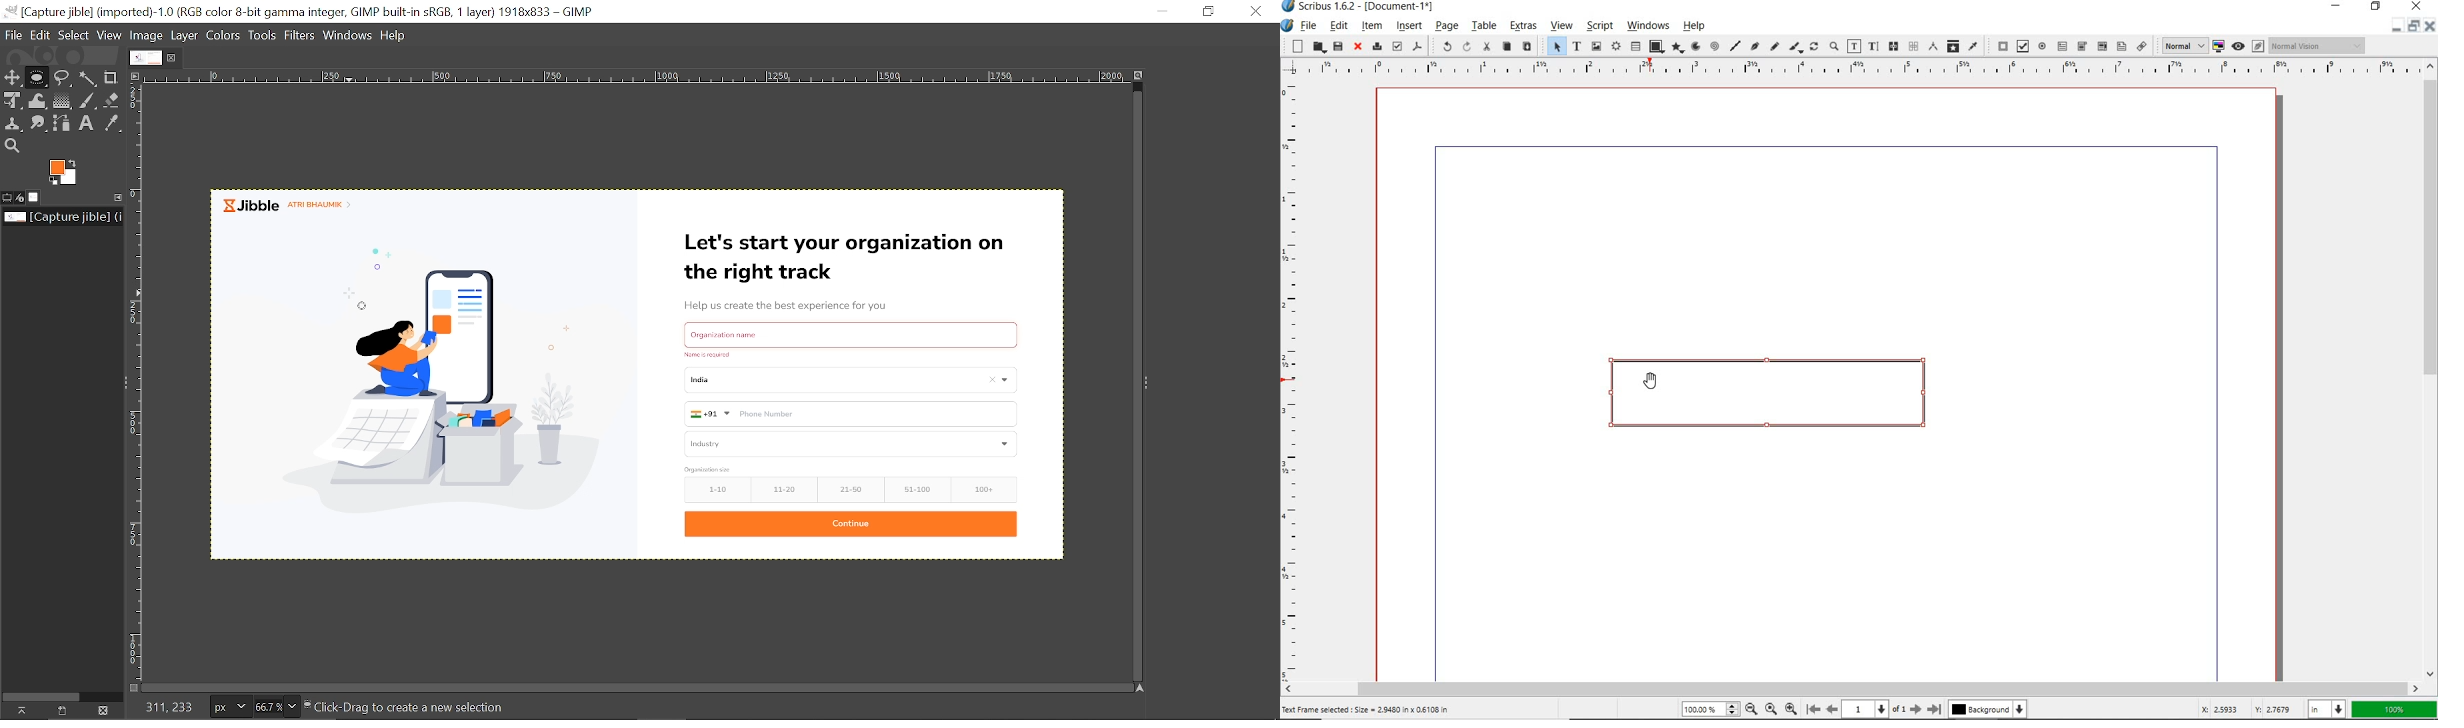 The width and height of the screenshot is (2464, 728). Describe the element at coordinates (224, 34) in the screenshot. I see `Colors` at that location.